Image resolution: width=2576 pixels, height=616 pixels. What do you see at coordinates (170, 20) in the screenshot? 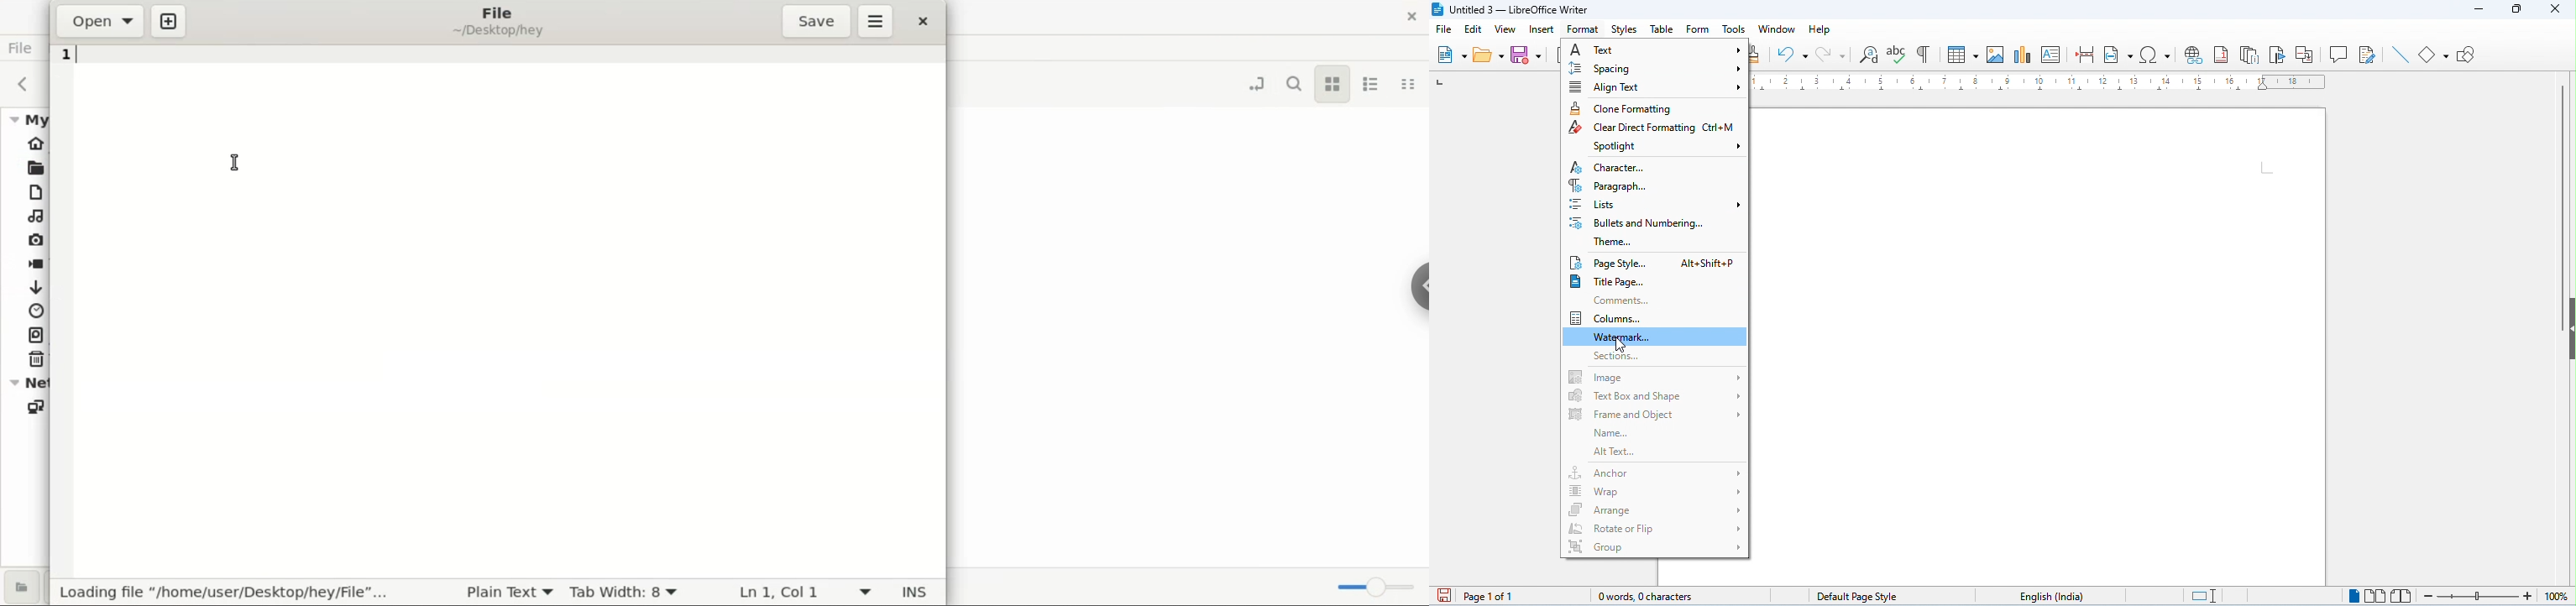
I see `new` at bounding box center [170, 20].